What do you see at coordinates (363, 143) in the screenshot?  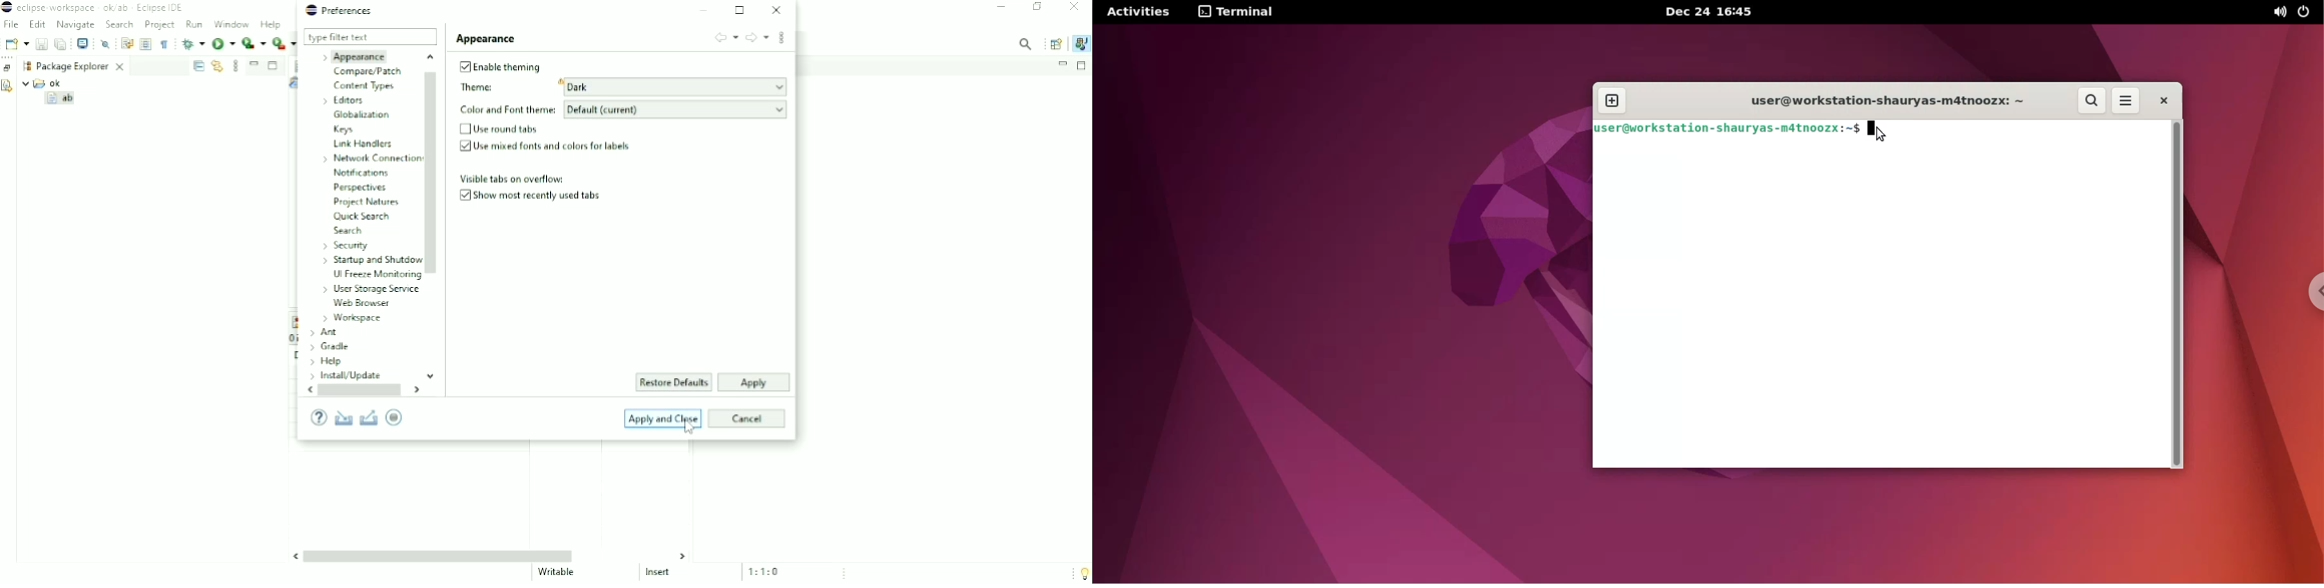 I see `Link Handlers` at bounding box center [363, 143].